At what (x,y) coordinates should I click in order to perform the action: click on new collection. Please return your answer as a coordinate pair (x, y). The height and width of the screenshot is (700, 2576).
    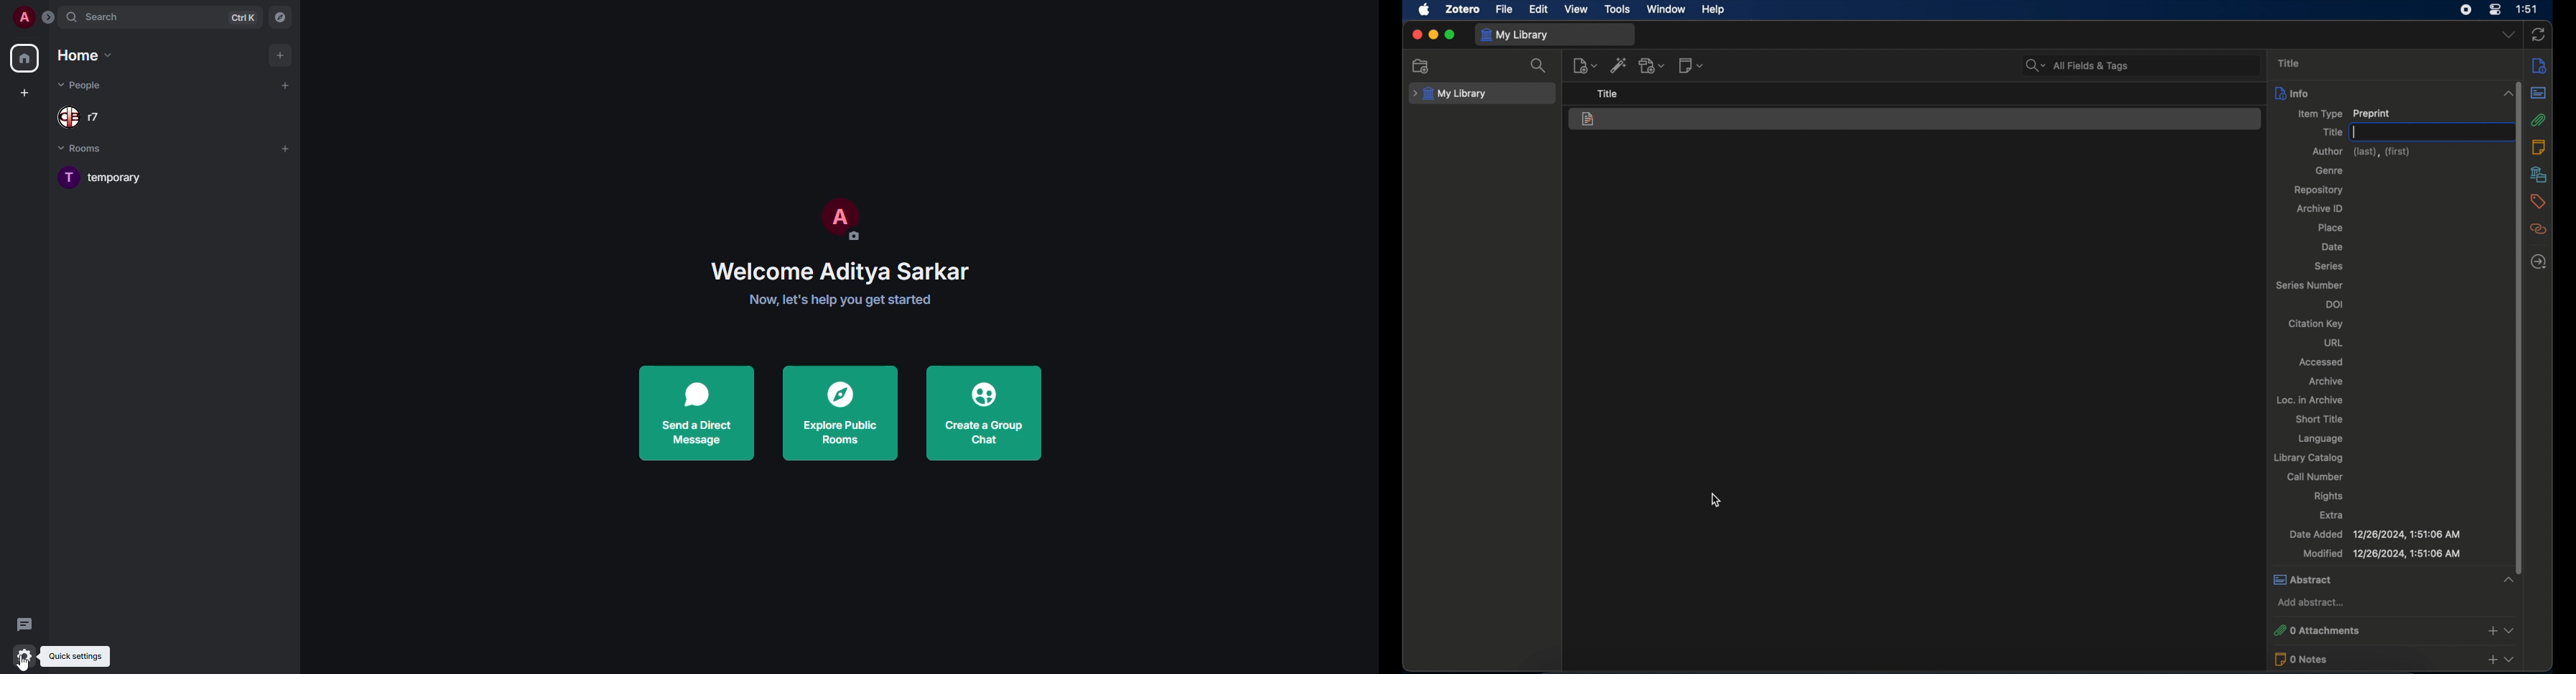
    Looking at the image, I should click on (1421, 66).